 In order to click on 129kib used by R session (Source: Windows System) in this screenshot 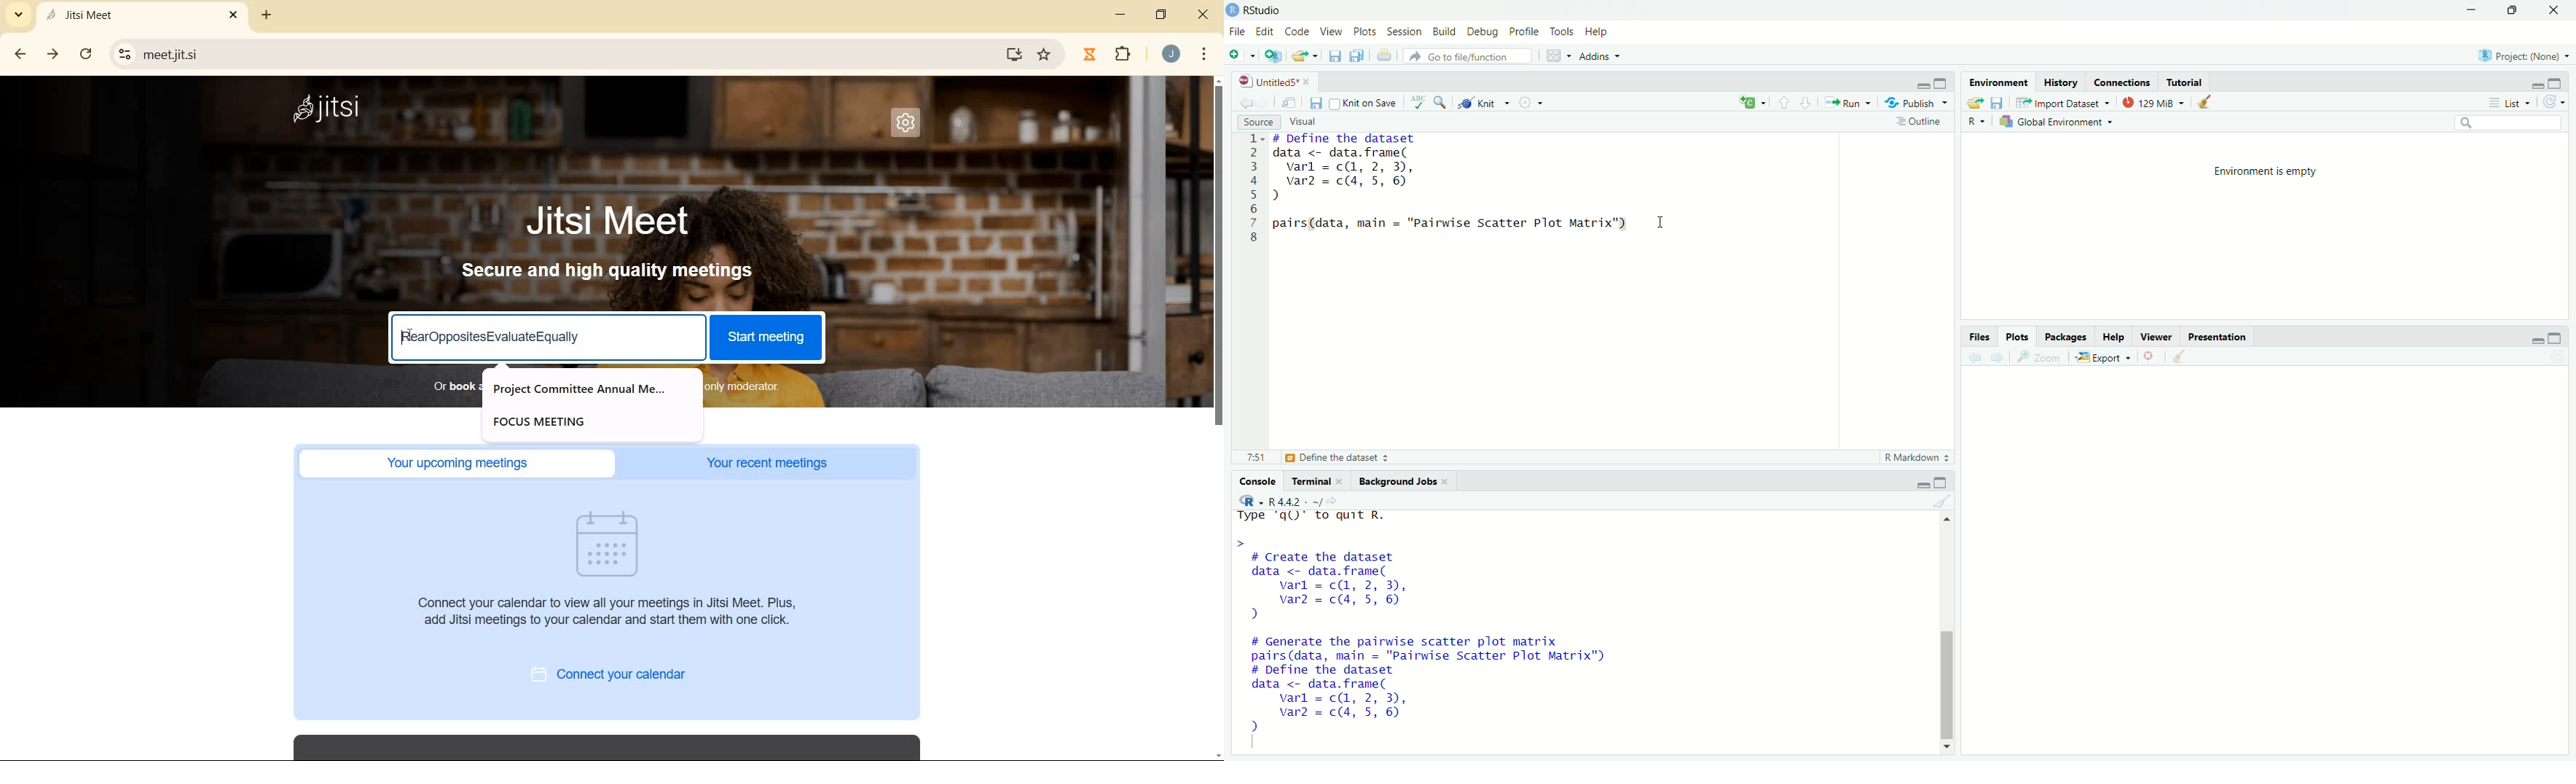, I will do `click(2154, 101)`.